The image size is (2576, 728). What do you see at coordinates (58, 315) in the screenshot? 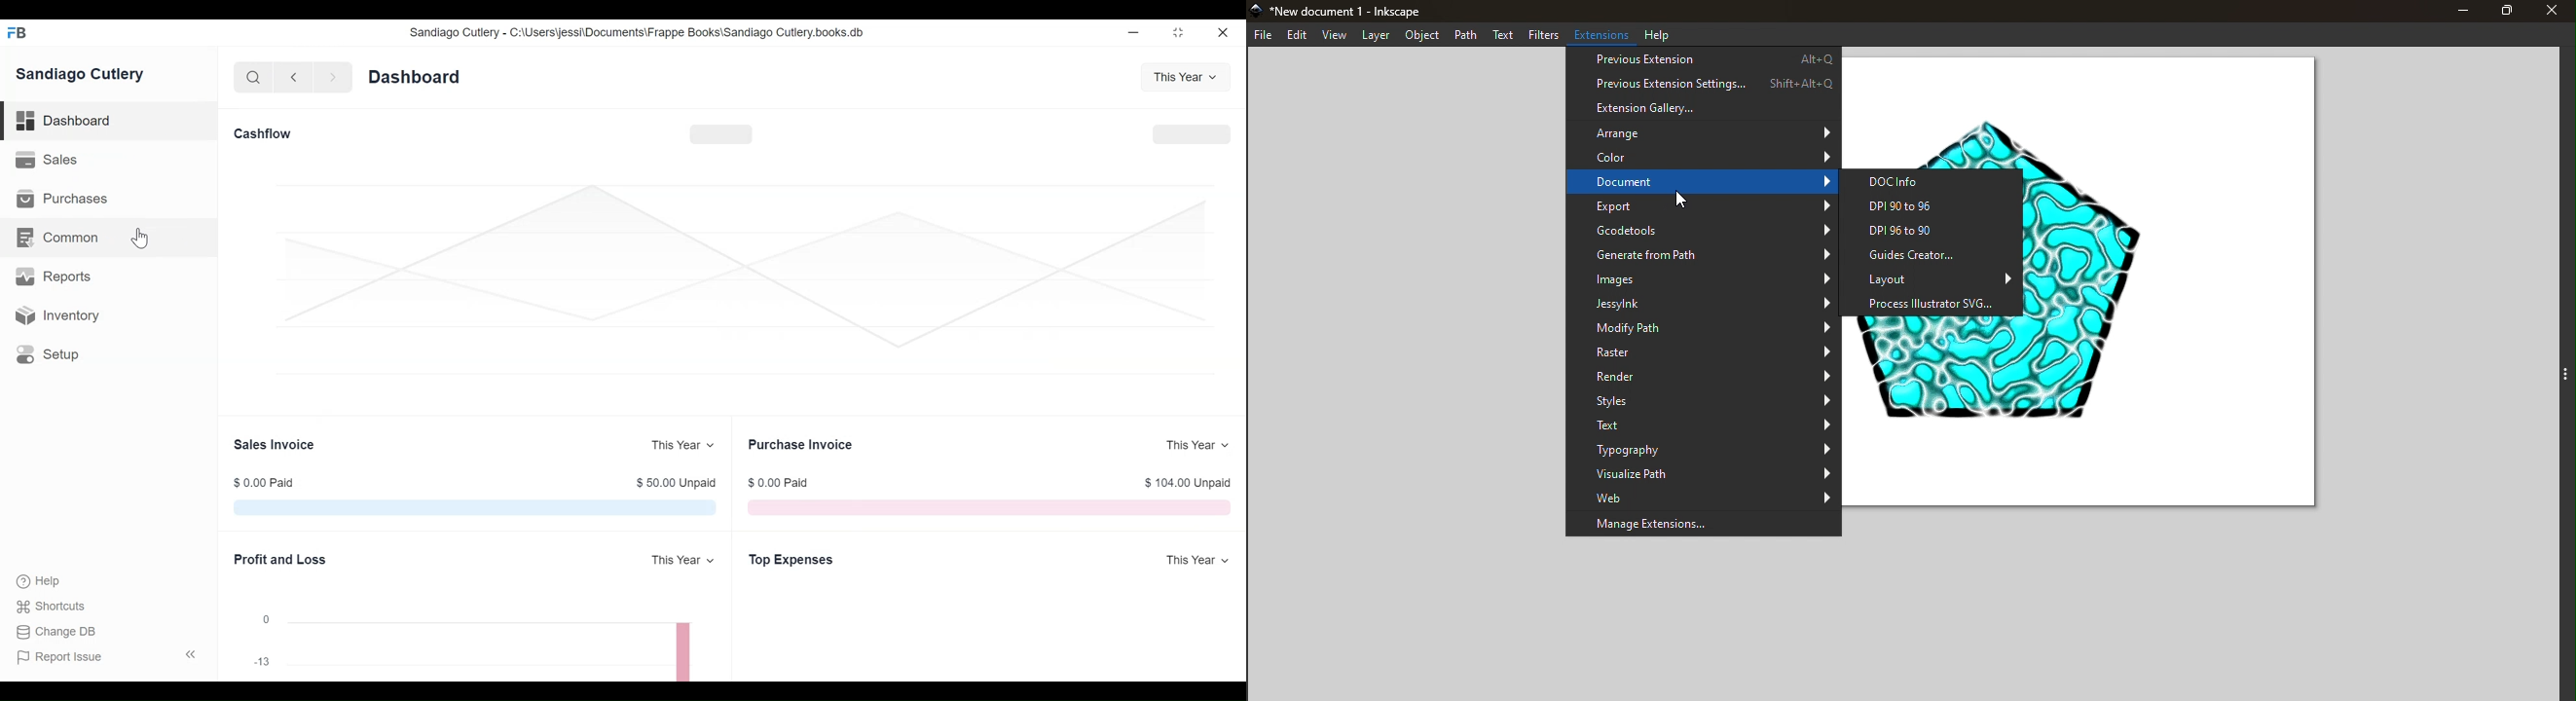
I see `Inventory` at bounding box center [58, 315].